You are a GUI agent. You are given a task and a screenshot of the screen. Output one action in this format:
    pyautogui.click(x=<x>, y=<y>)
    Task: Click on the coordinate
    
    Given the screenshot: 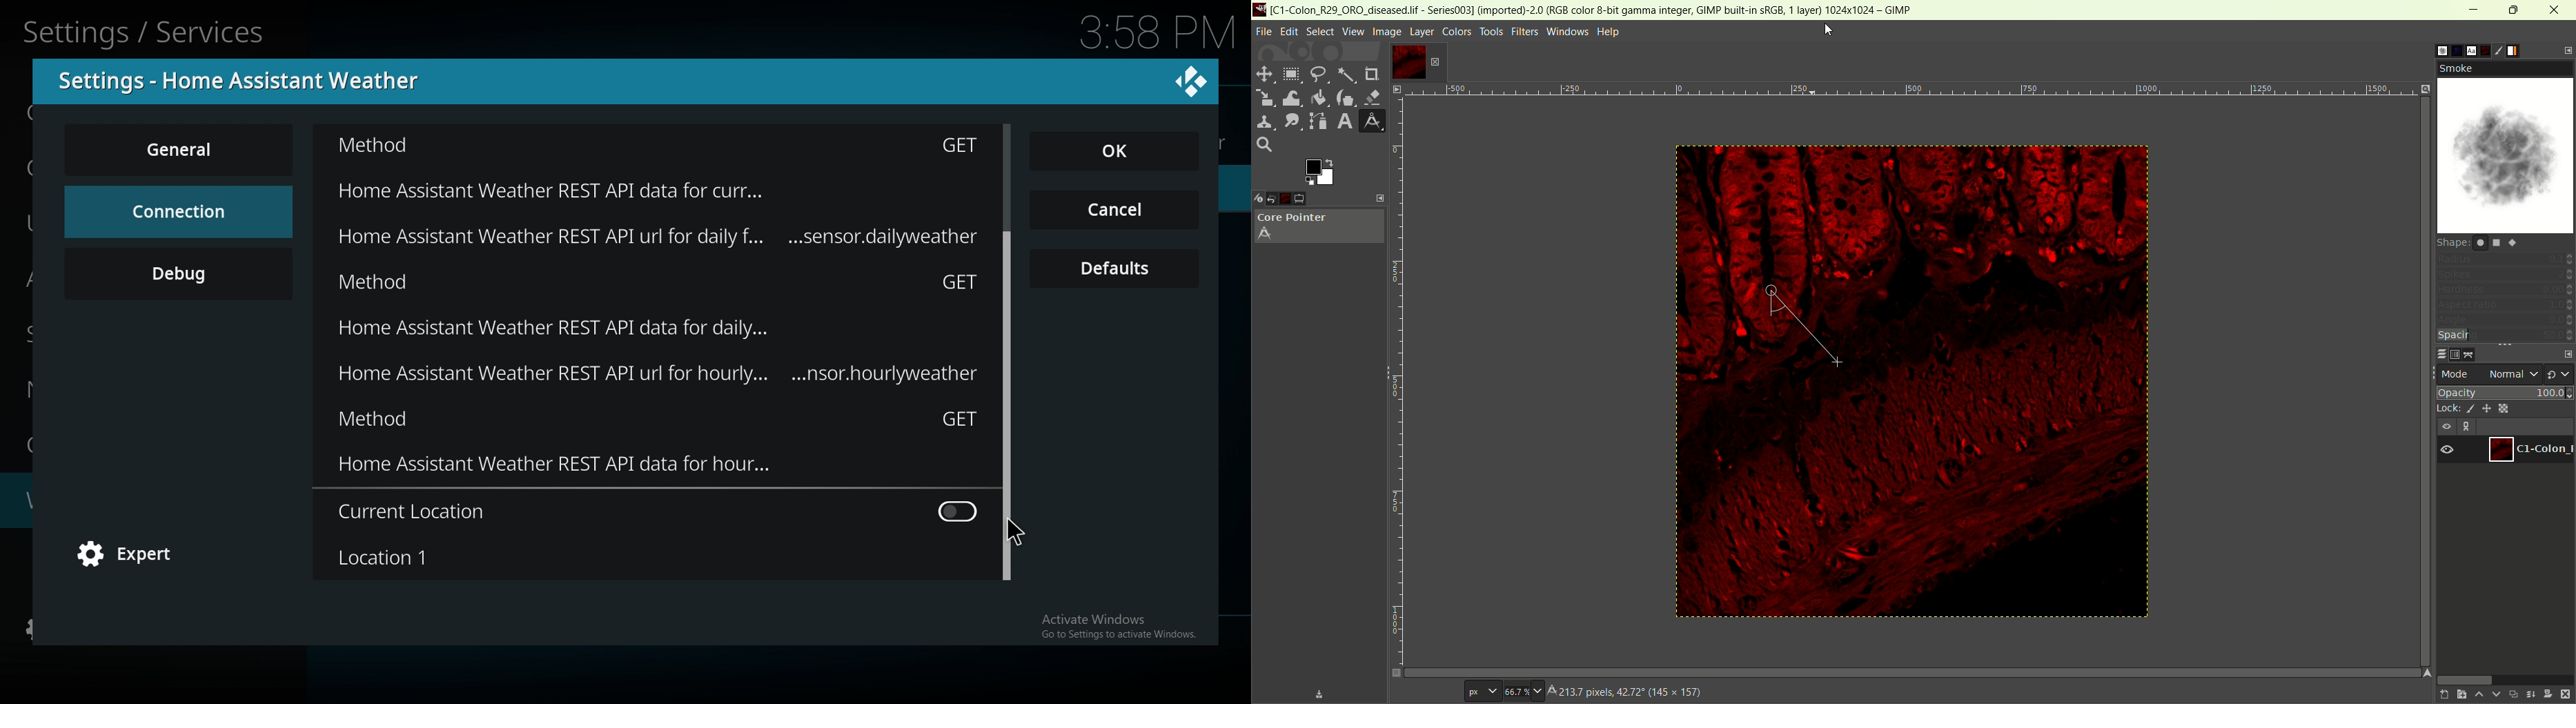 What is the action you would take?
    pyautogui.click(x=1426, y=690)
    